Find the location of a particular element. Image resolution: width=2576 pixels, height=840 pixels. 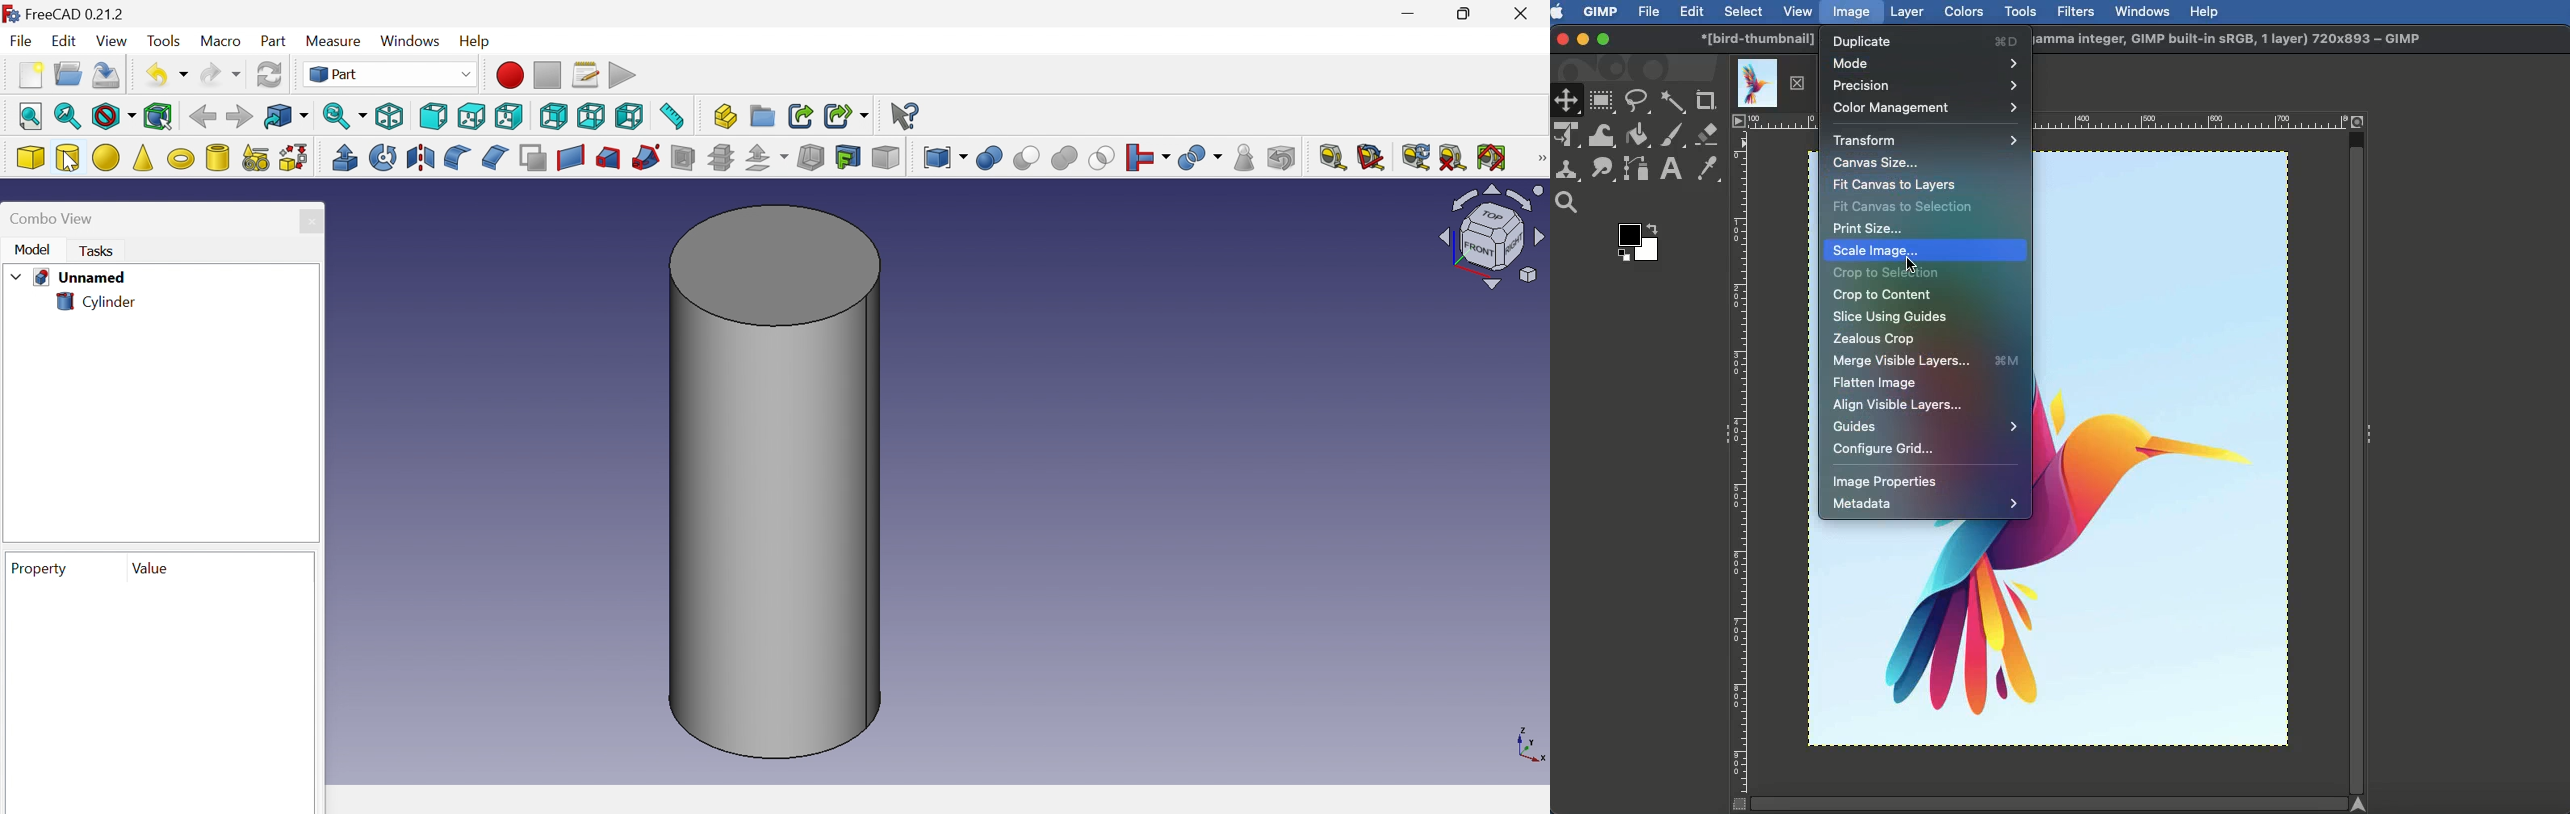

Open is located at coordinates (69, 72).